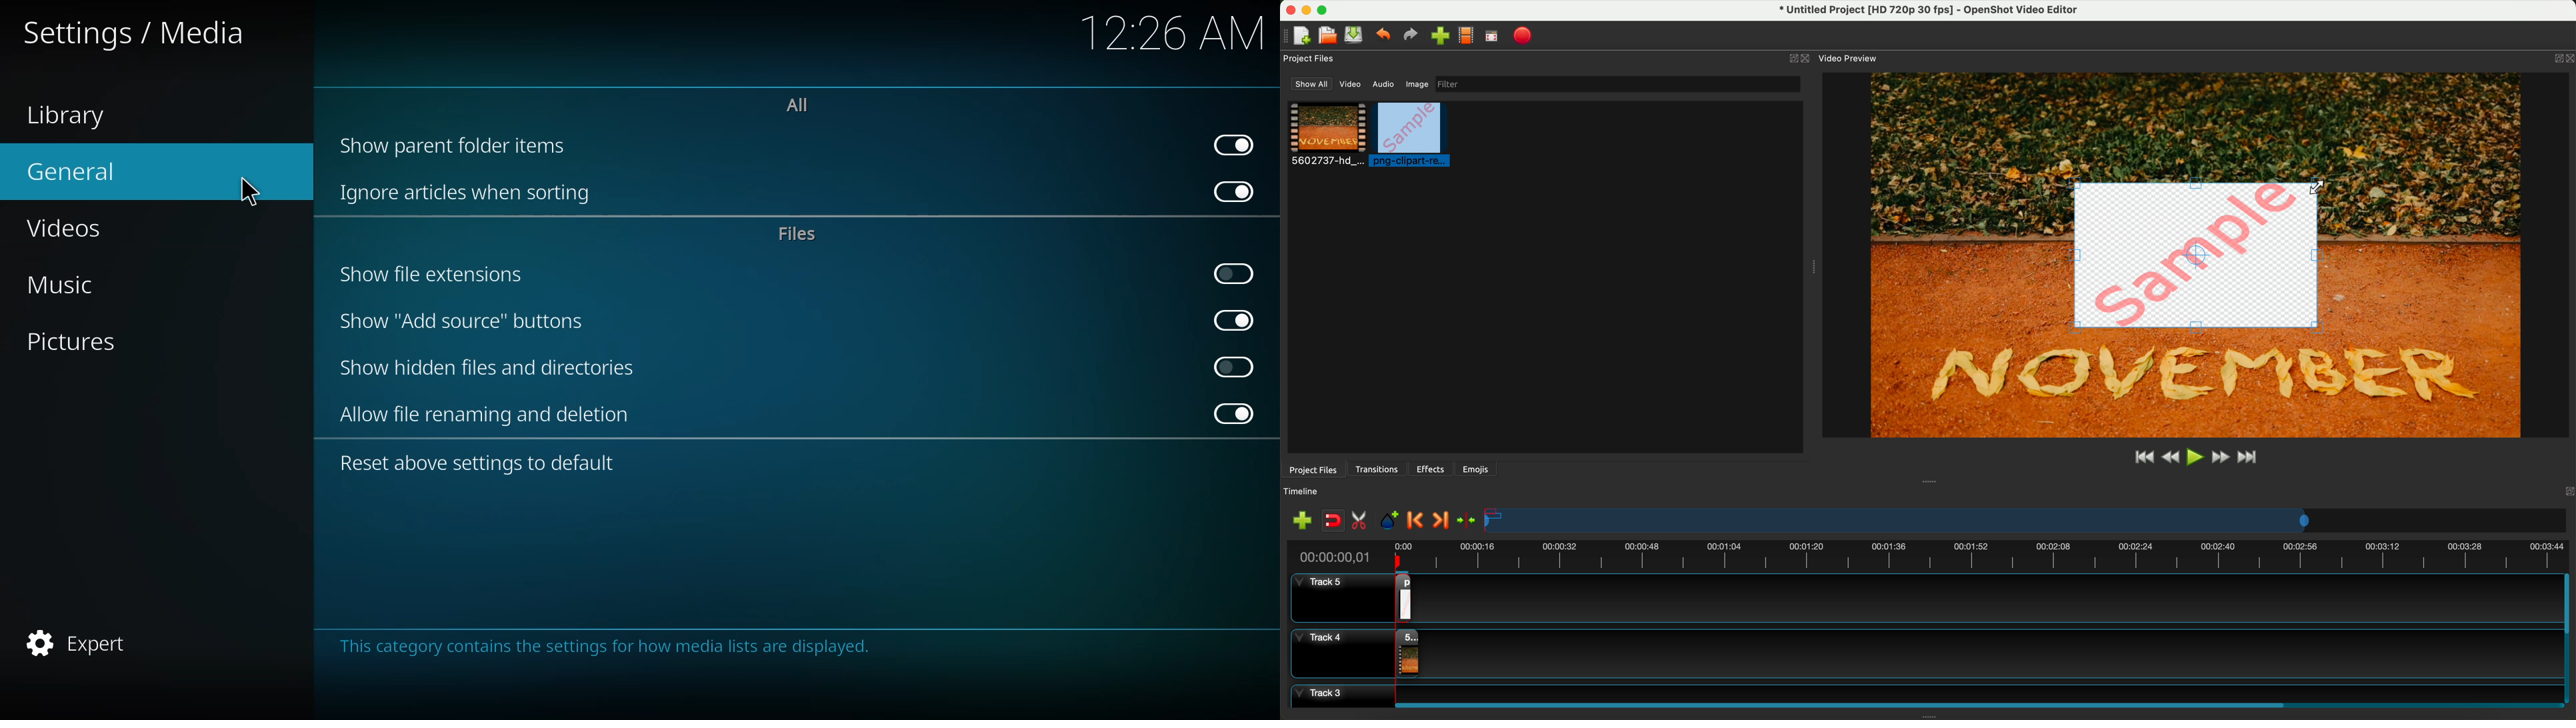 The image size is (2576, 728). Describe the element at coordinates (1239, 144) in the screenshot. I see `enabled` at that location.